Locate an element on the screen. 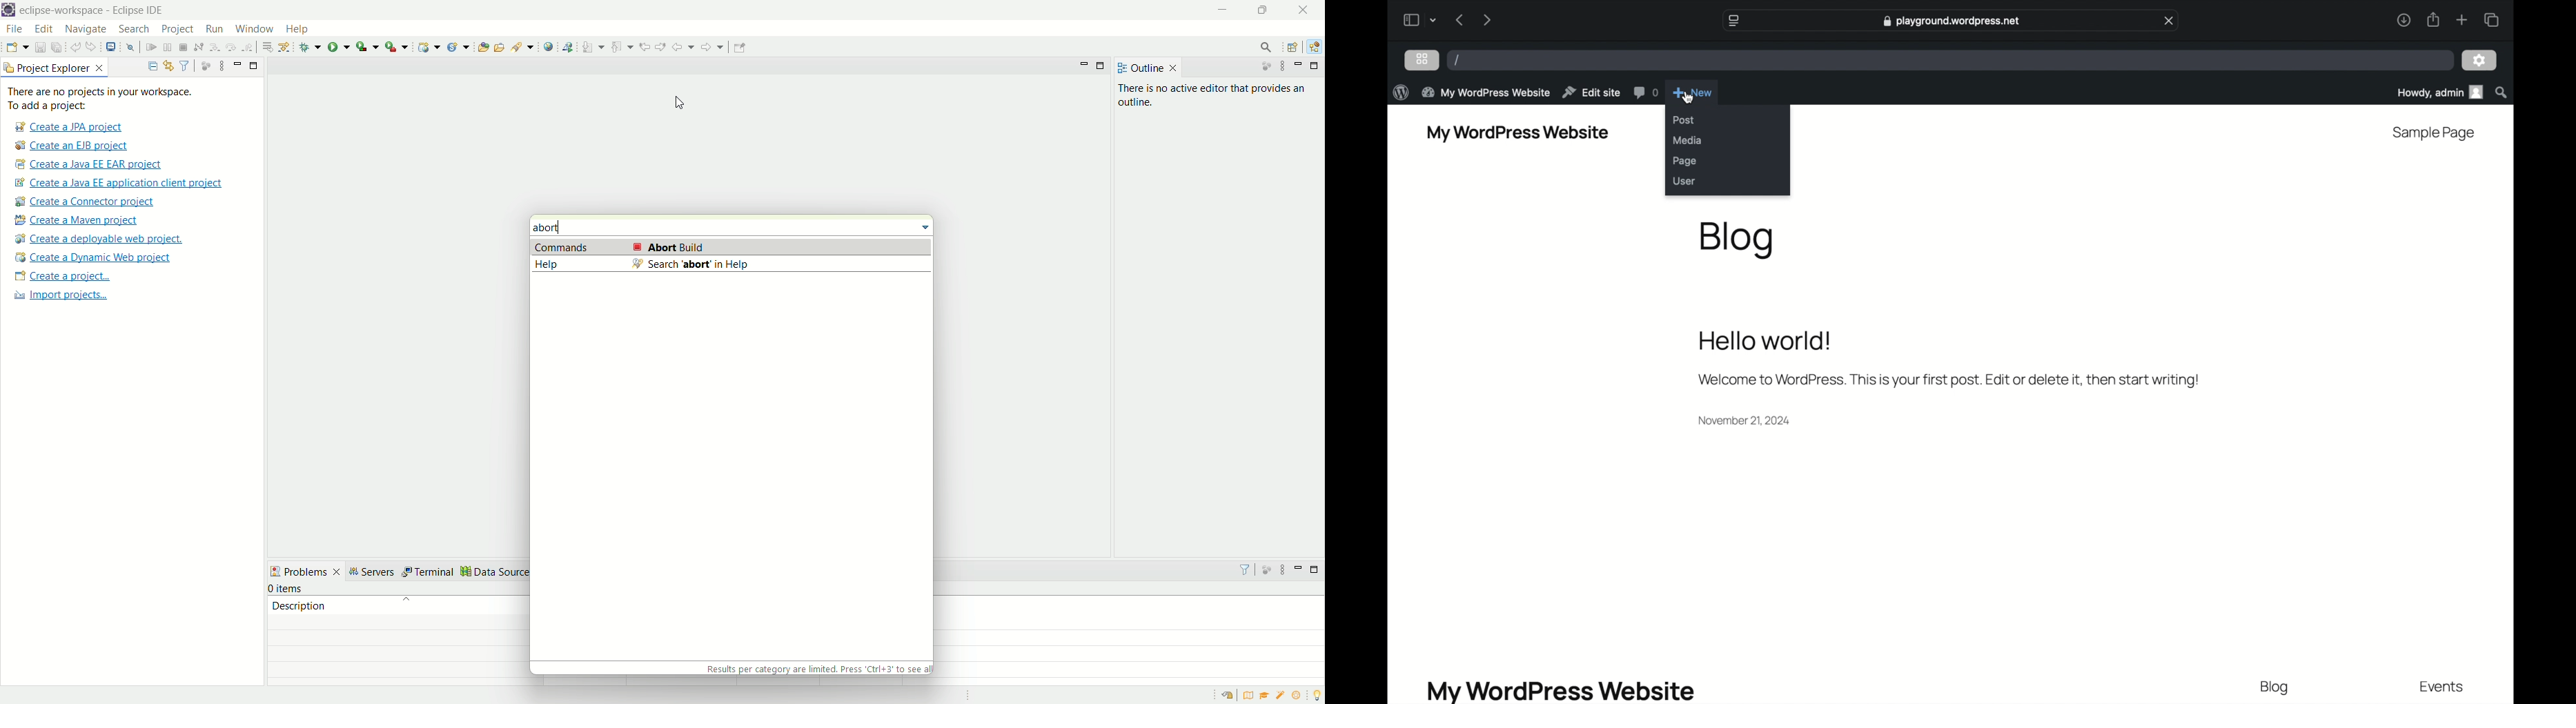  media is located at coordinates (1687, 140).